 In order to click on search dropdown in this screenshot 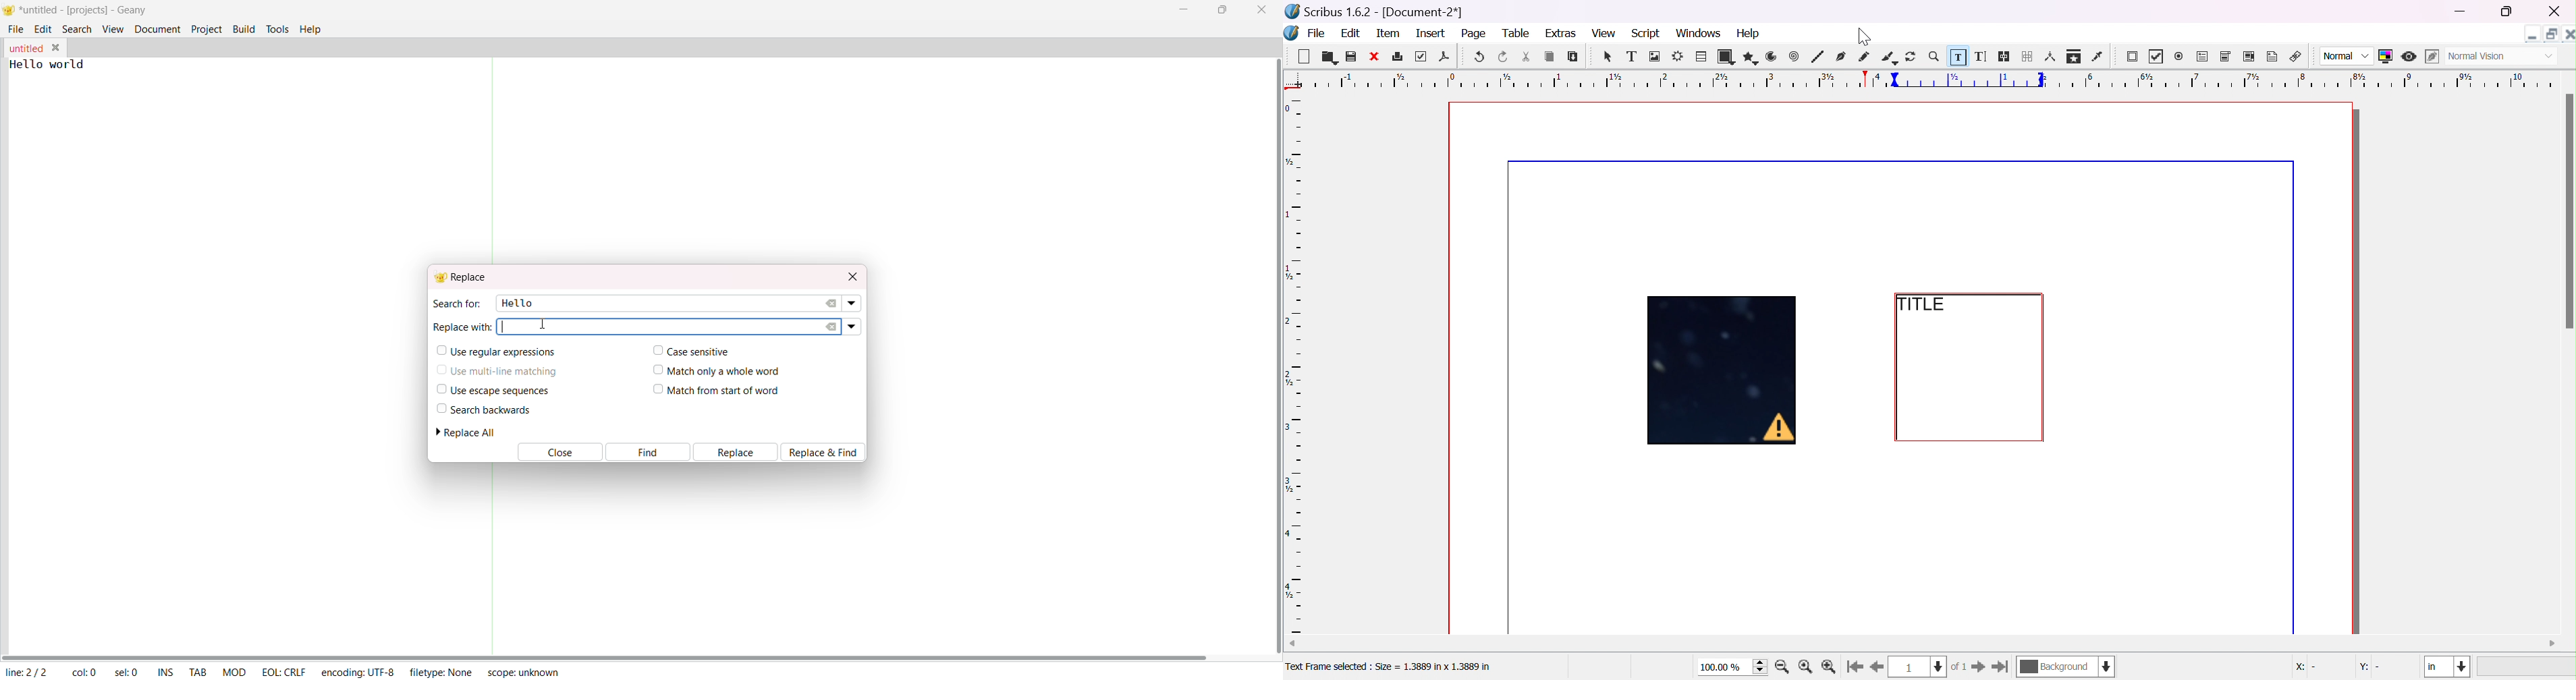, I will do `click(853, 304)`.